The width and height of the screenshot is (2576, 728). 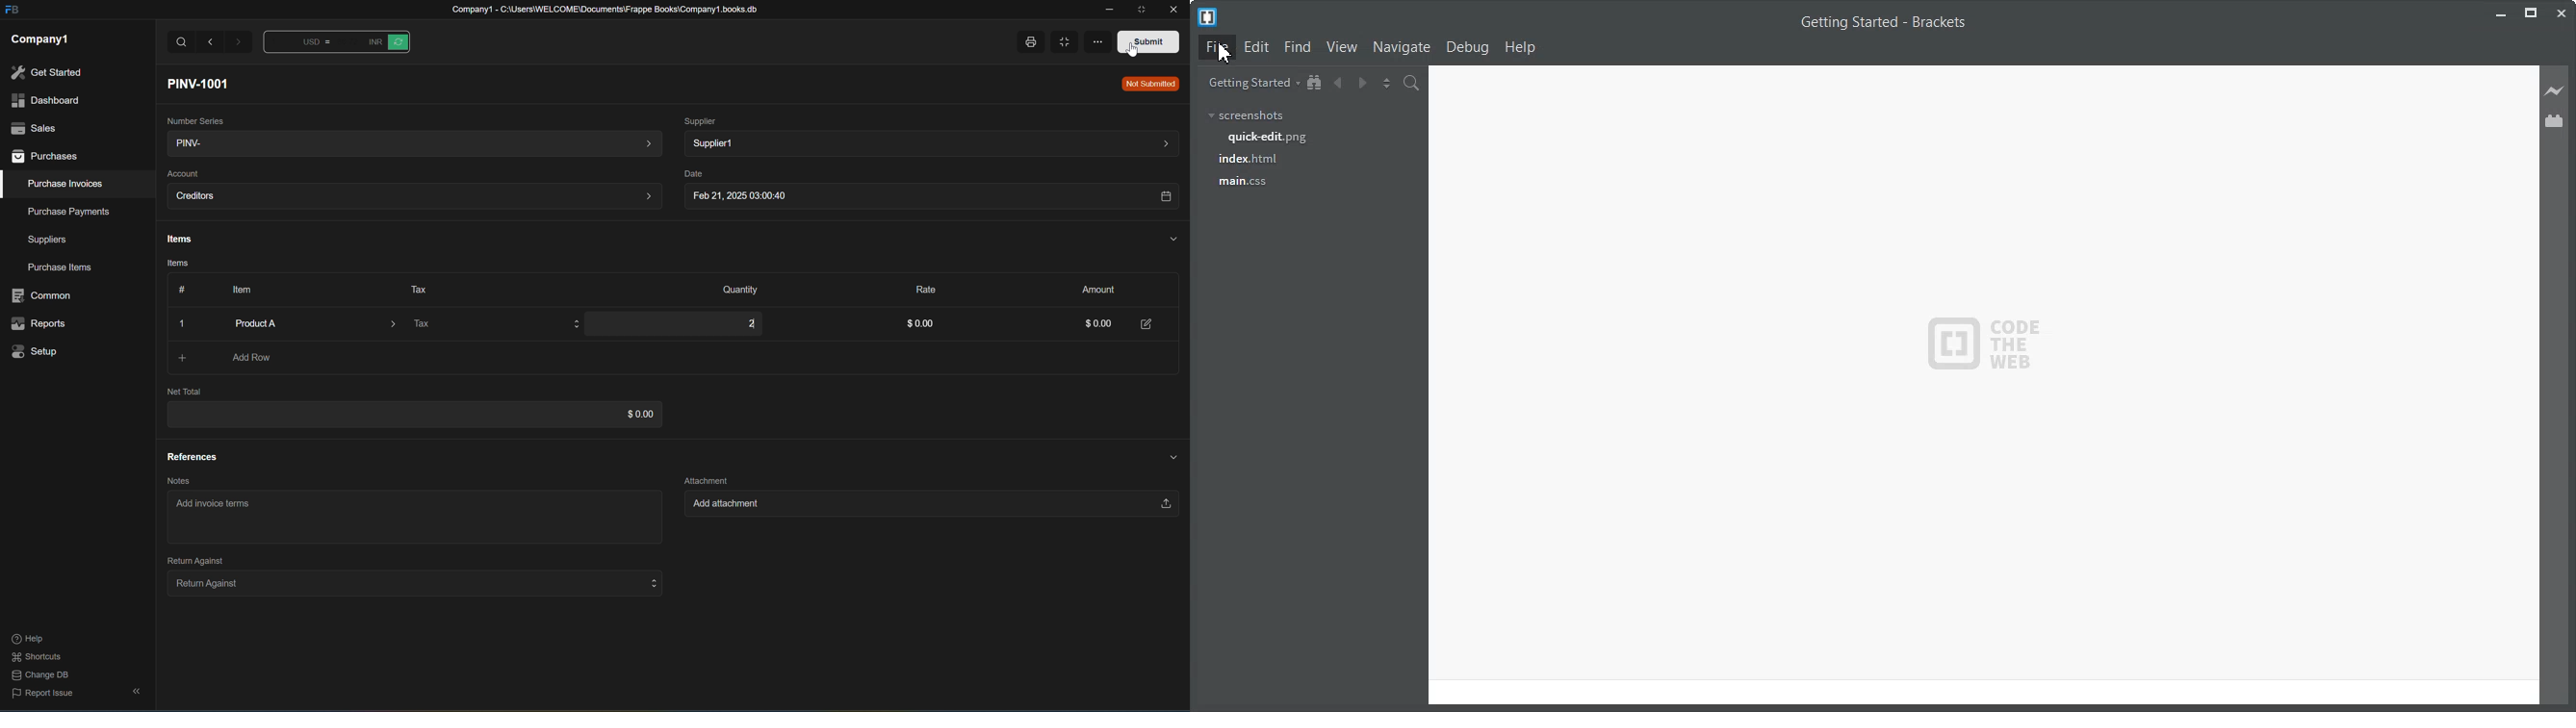 What do you see at coordinates (1341, 47) in the screenshot?
I see `View` at bounding box center [1341, 47].